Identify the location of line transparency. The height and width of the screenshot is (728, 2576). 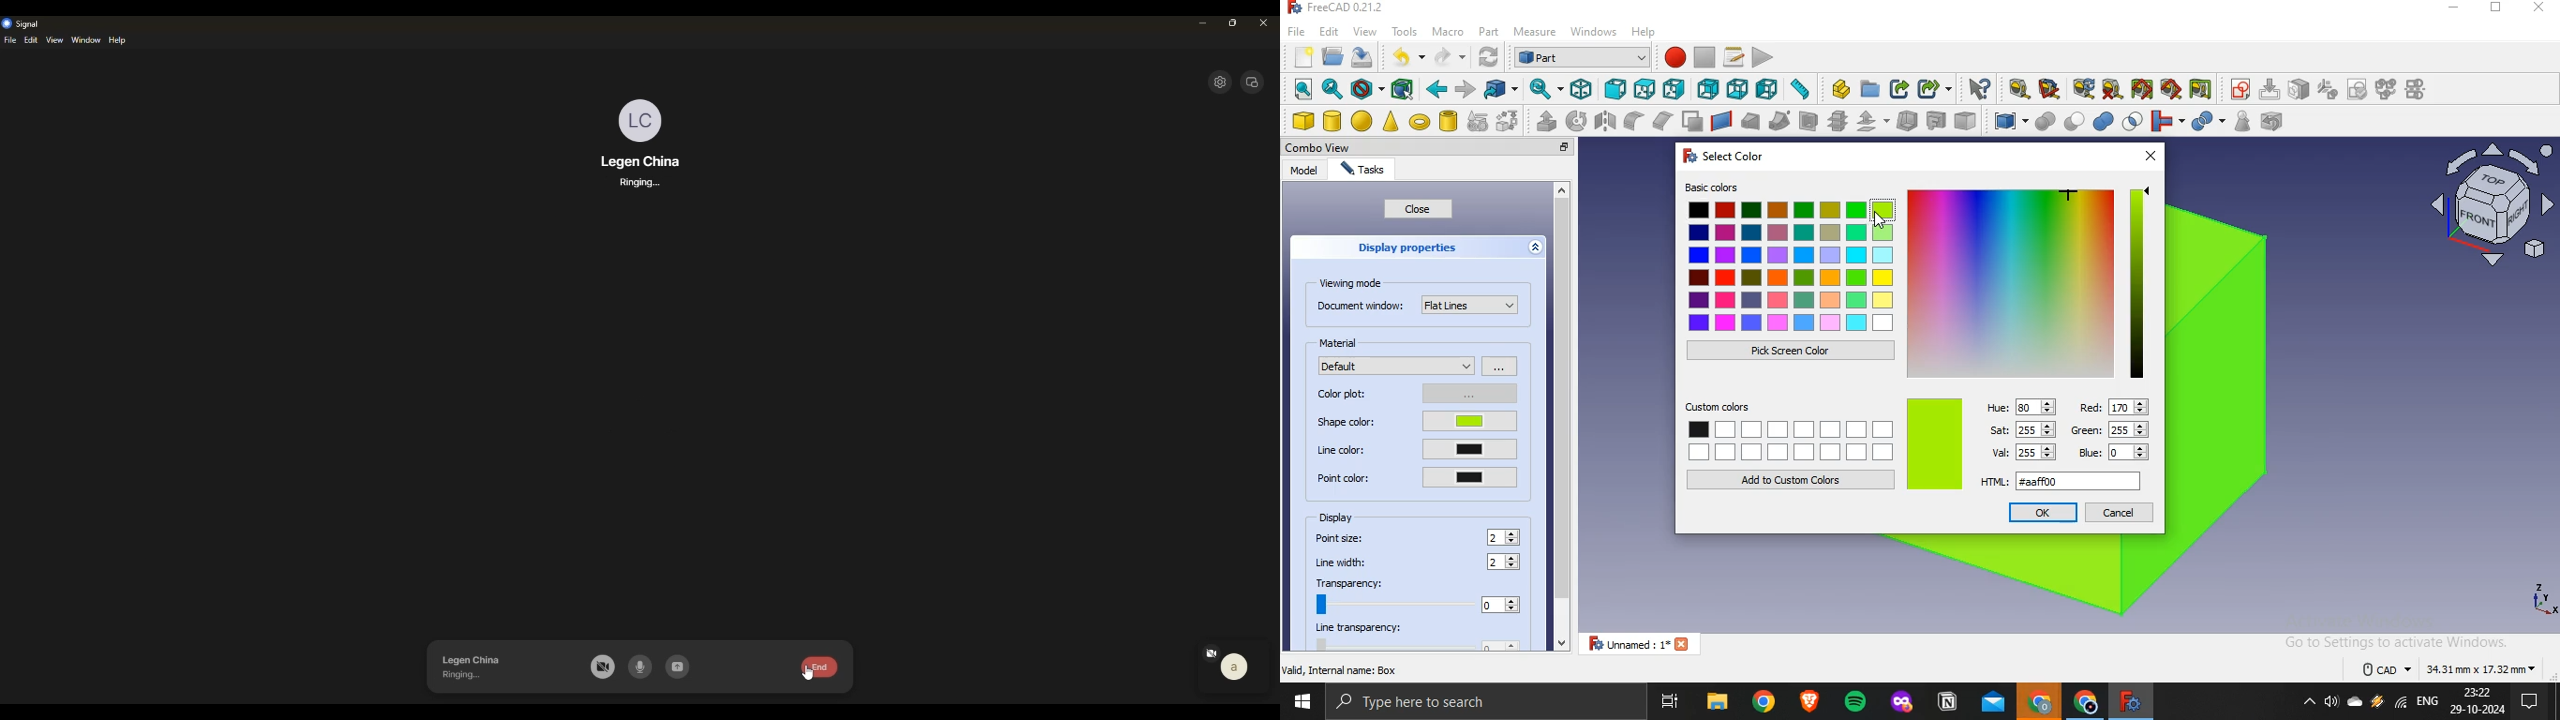
(1421, 637).